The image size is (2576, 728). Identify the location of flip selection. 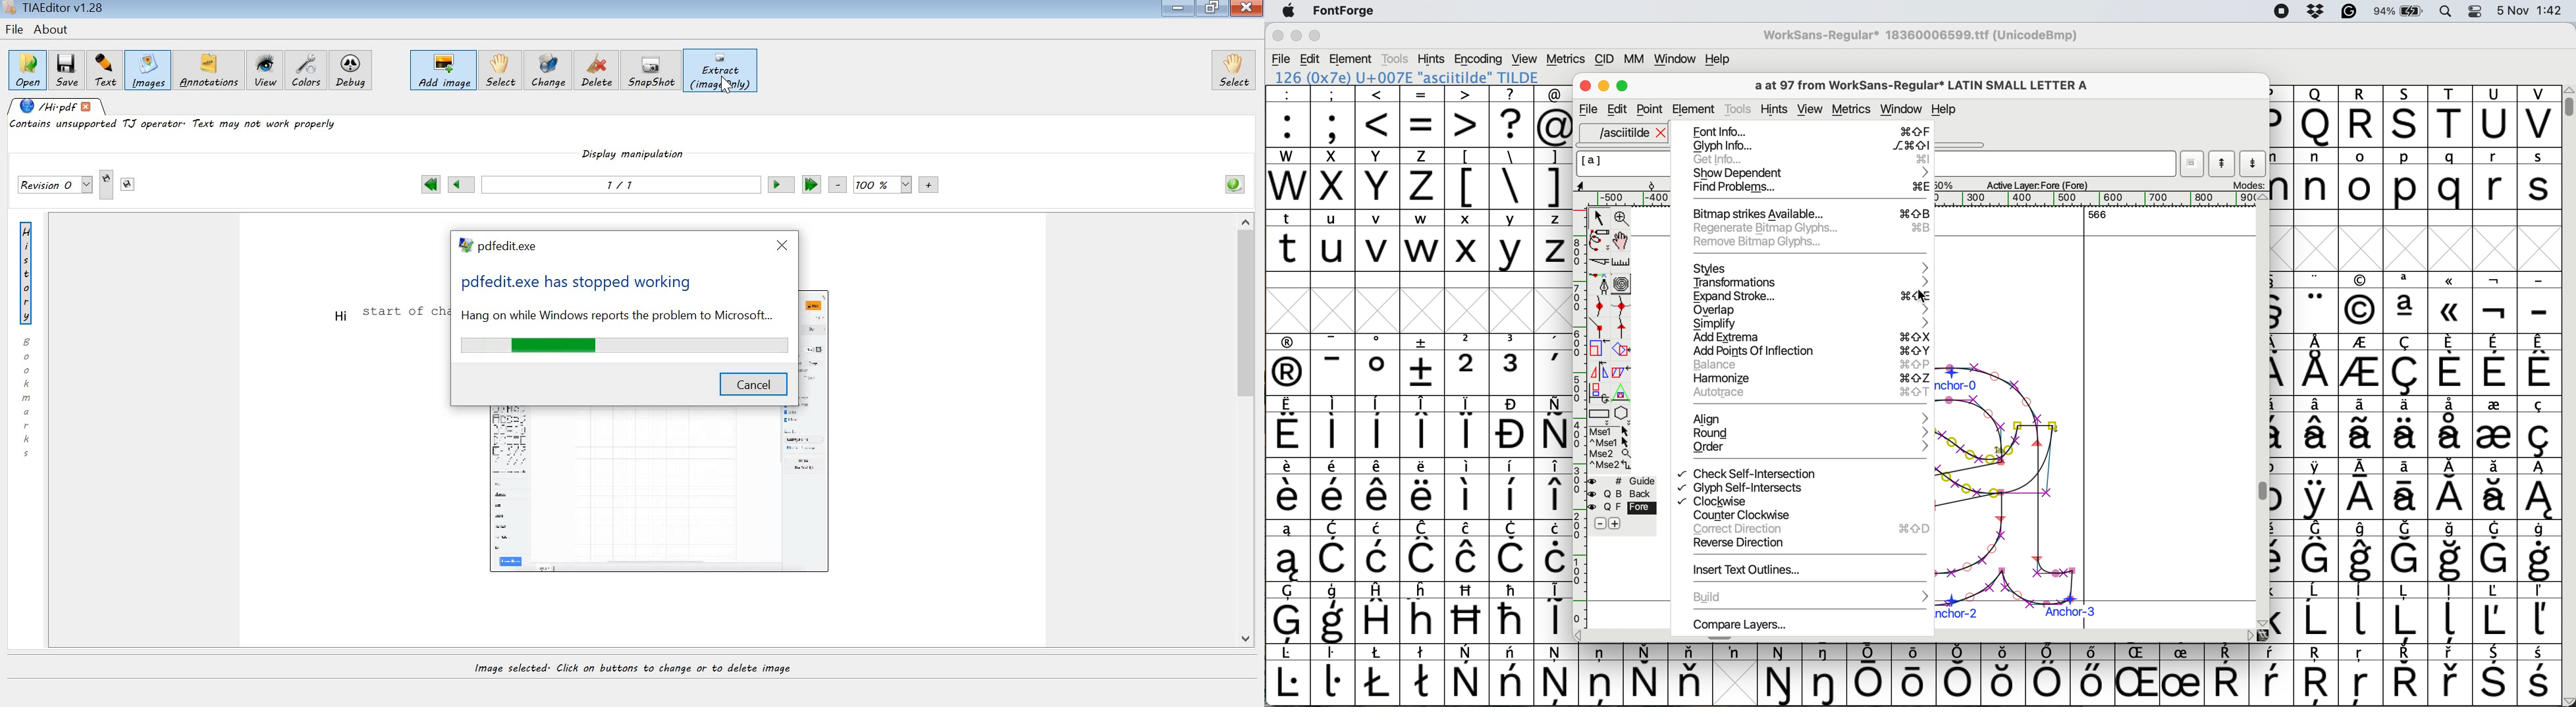
(1599, 369).